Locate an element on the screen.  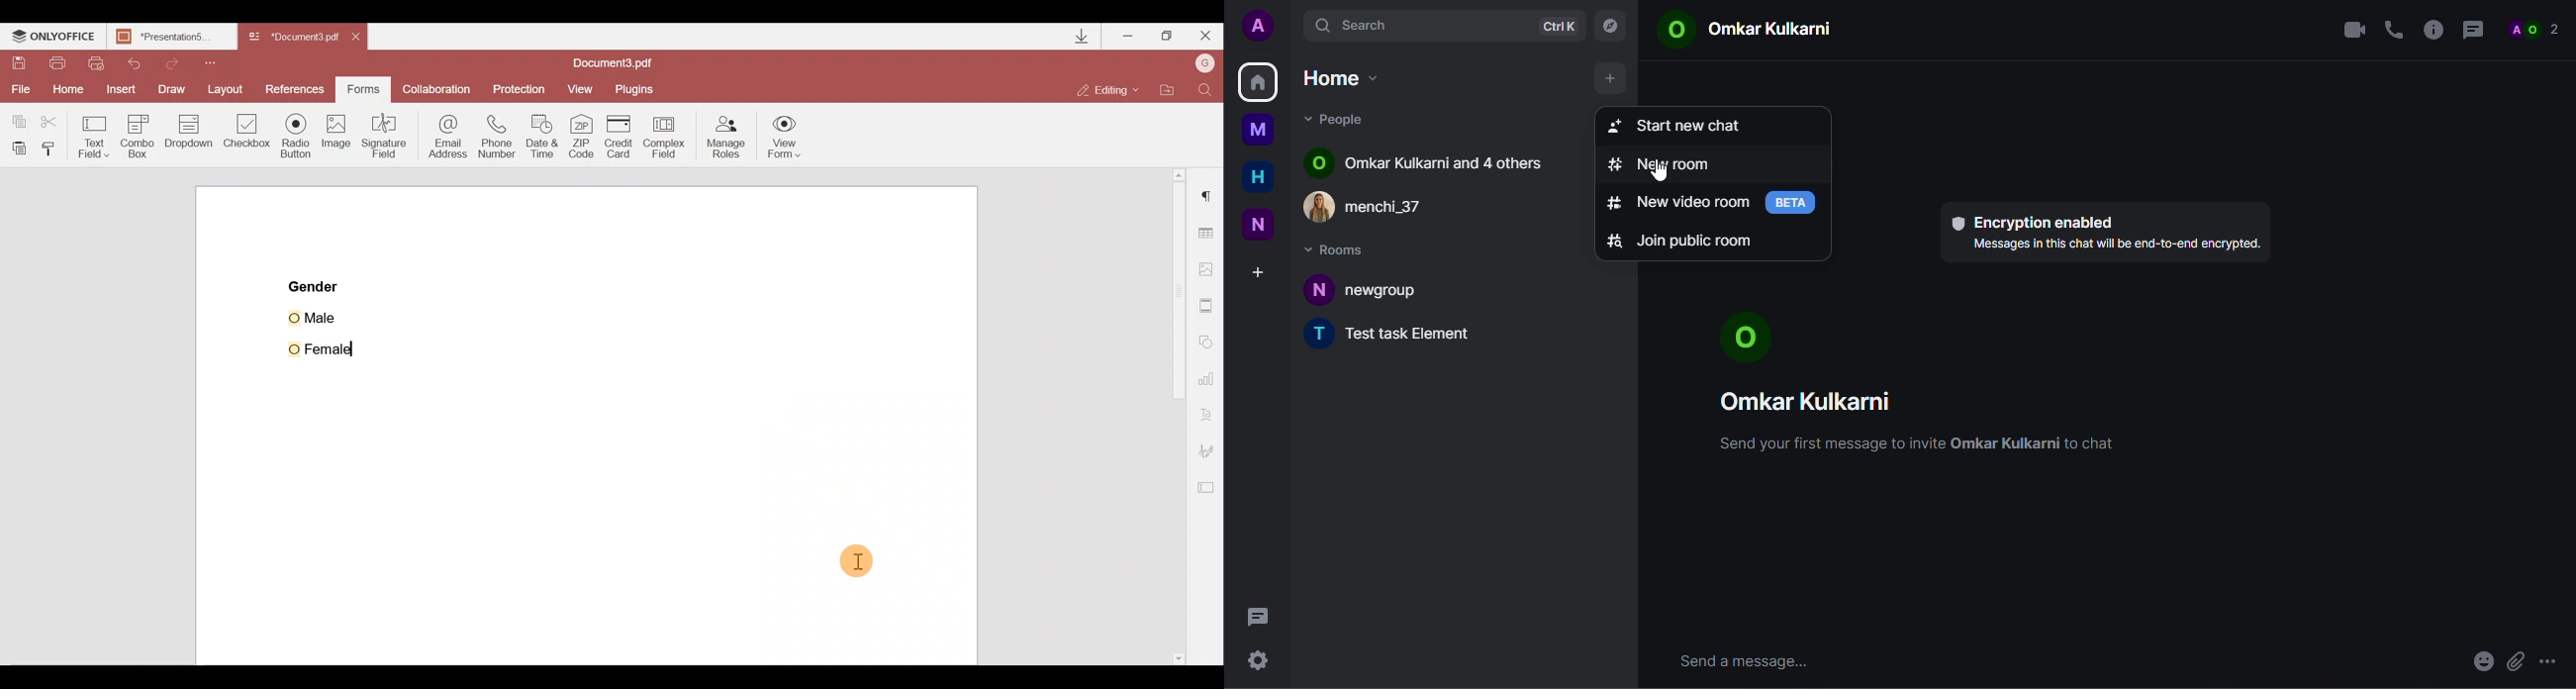
Close document is located at coordinates (359, 38).